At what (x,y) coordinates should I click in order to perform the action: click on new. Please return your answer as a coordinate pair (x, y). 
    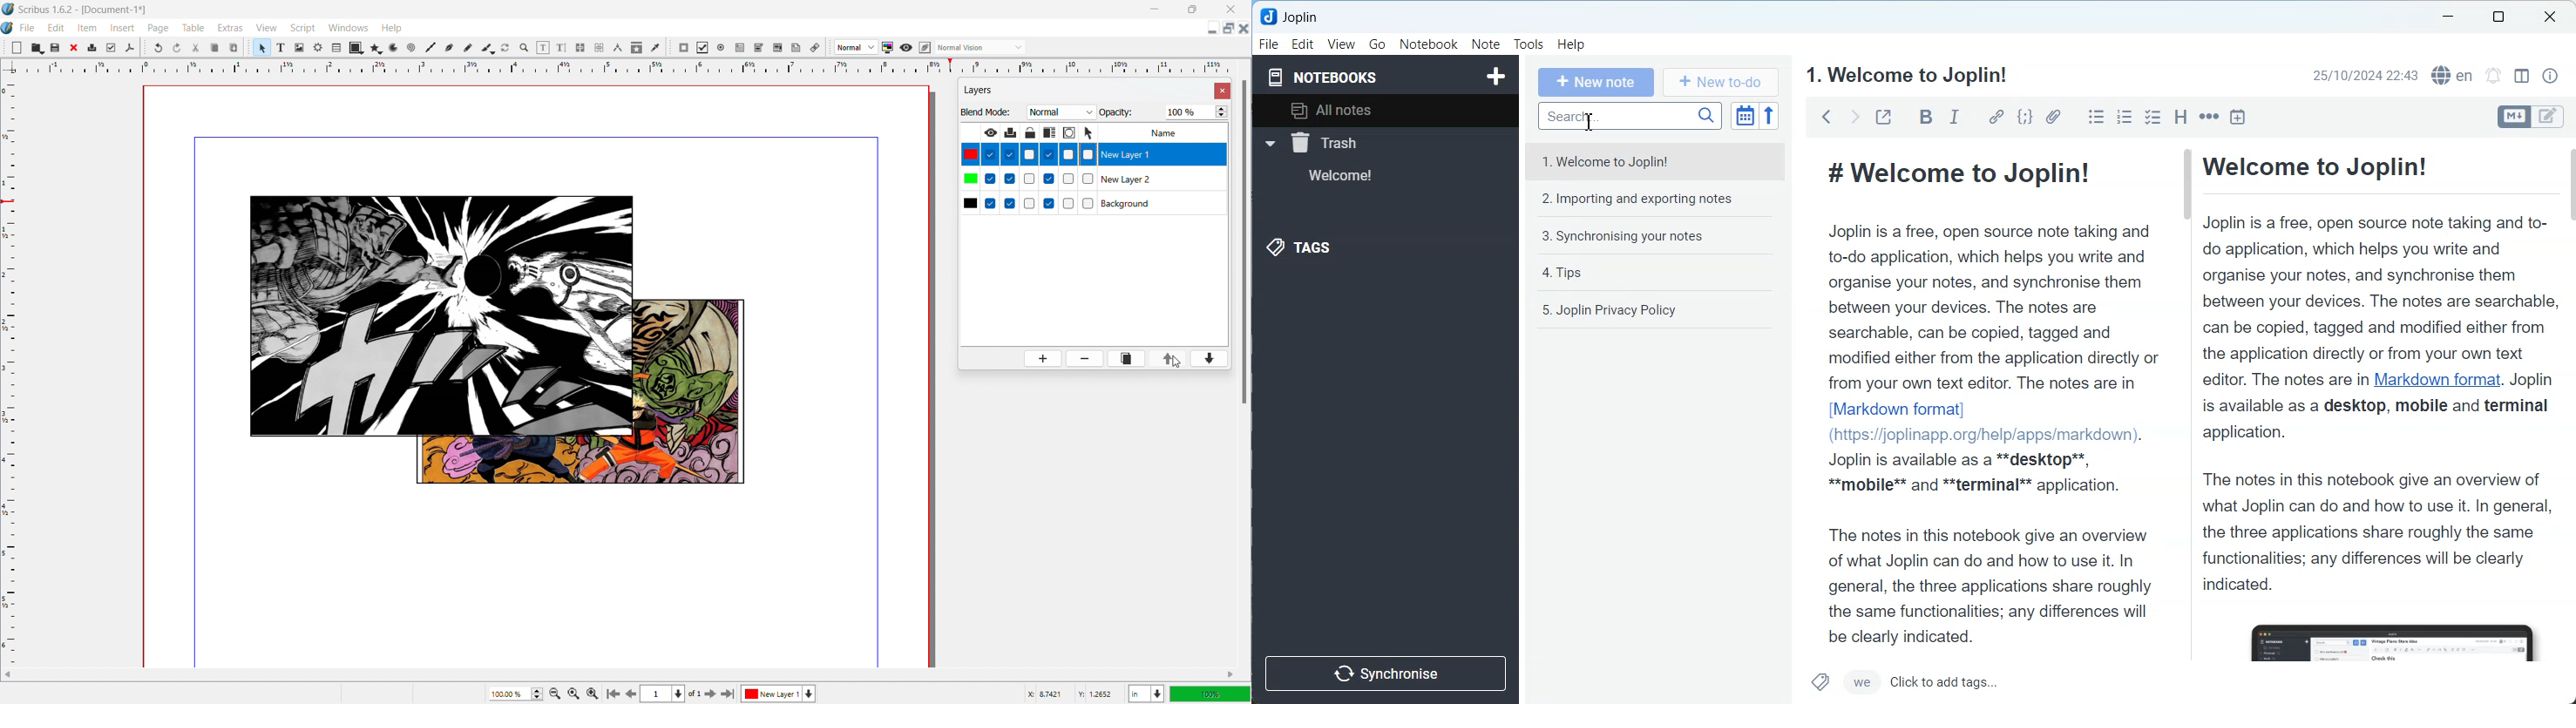
    Looking at the image, I should click on (17, 47).